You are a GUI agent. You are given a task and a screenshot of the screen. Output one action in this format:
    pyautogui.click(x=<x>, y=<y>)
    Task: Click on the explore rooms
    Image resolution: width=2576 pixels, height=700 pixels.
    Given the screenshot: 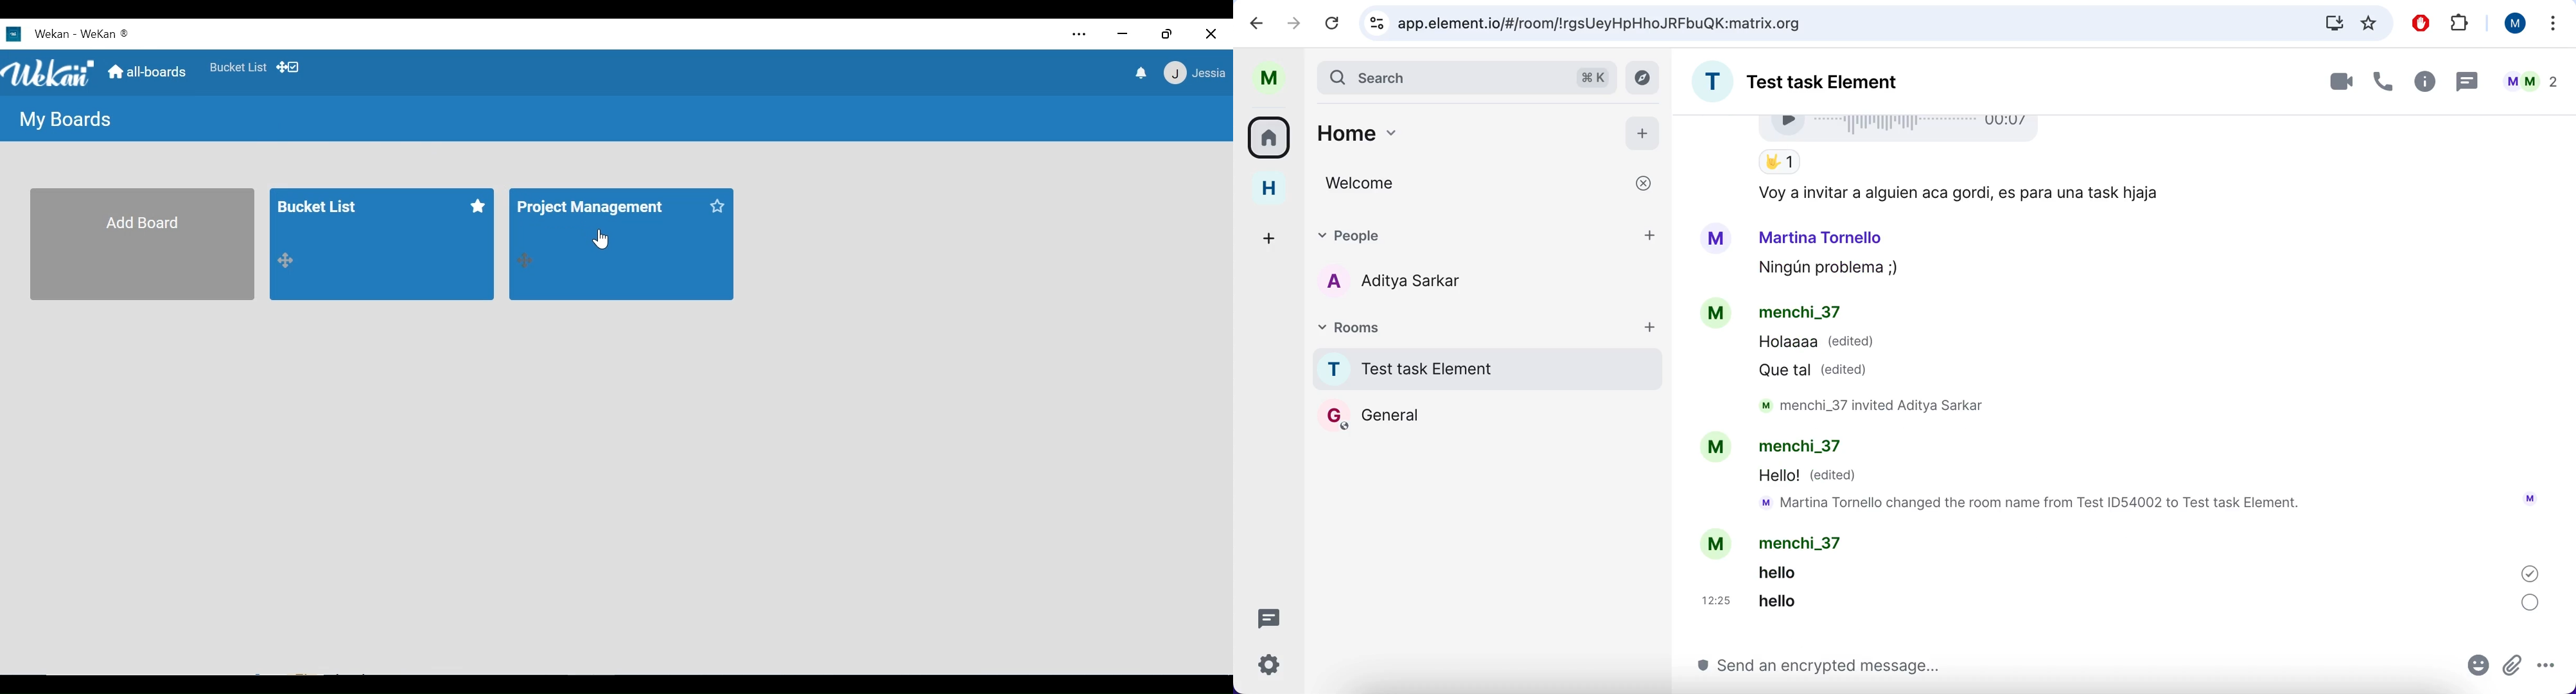 What is the action you would take?
    pyautogui.click(x=1645, y=78)
    